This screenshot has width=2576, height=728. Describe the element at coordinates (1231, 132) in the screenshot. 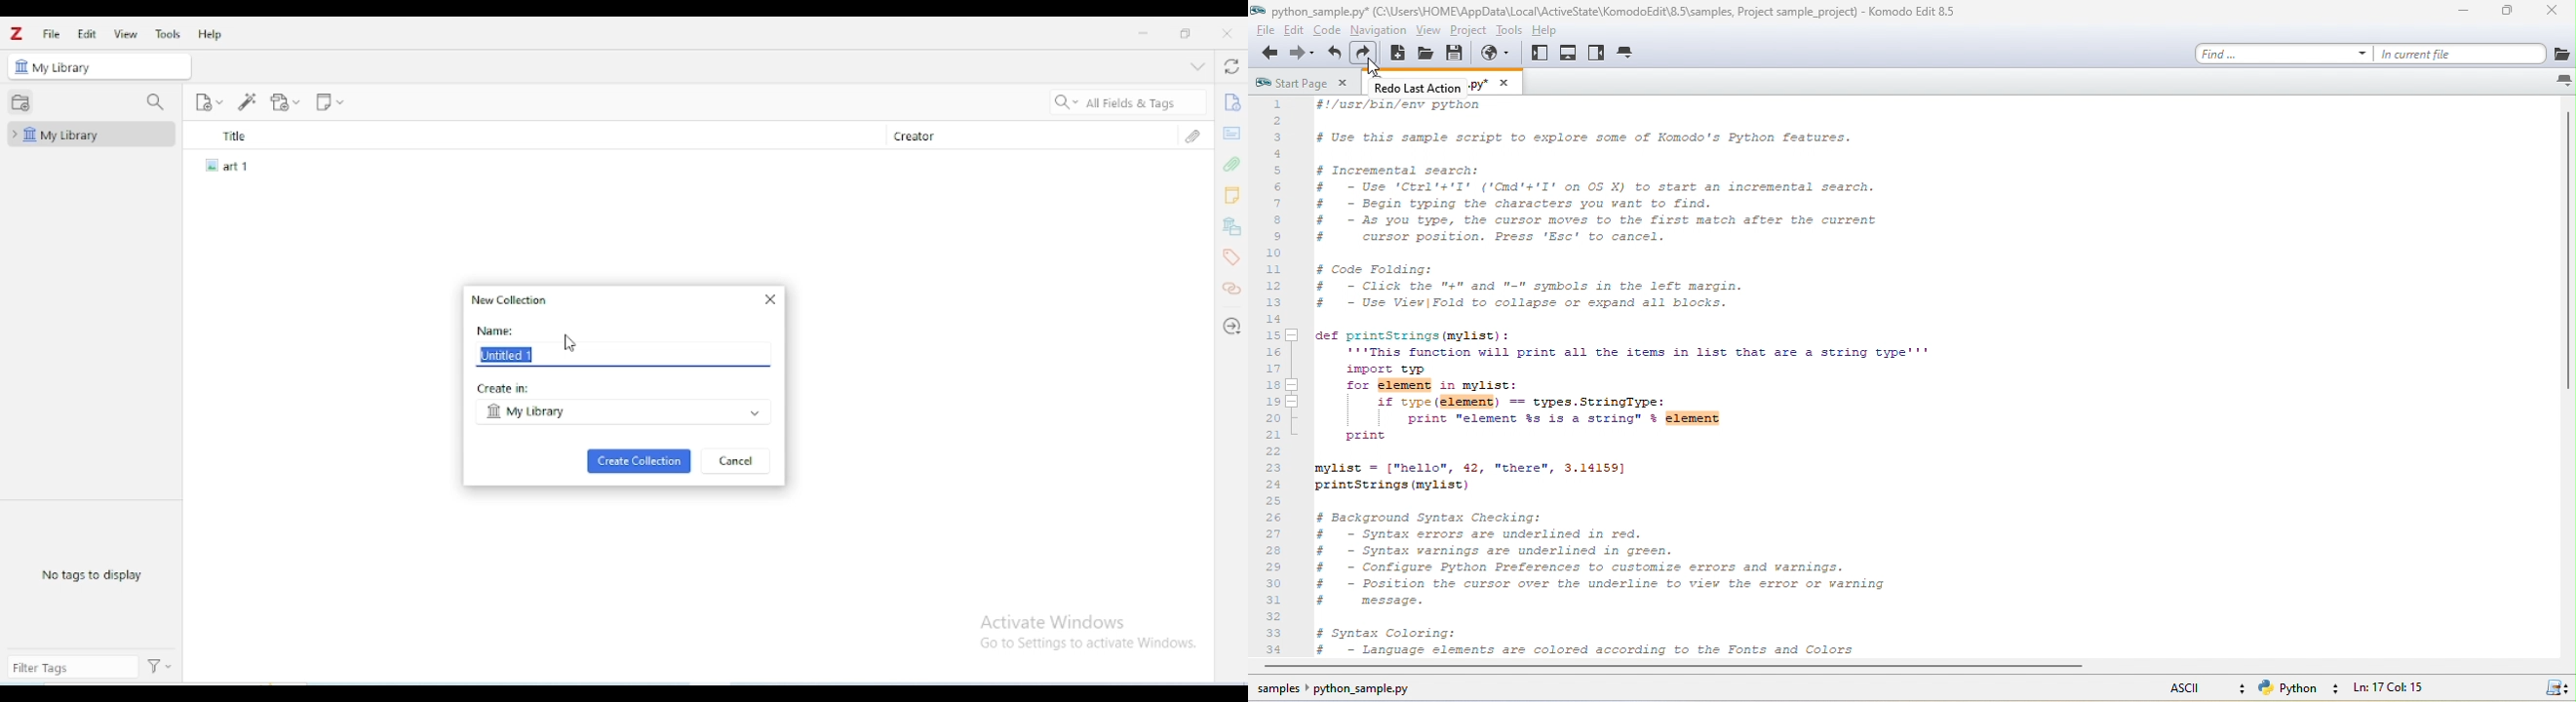

I see `abstract` at that location.